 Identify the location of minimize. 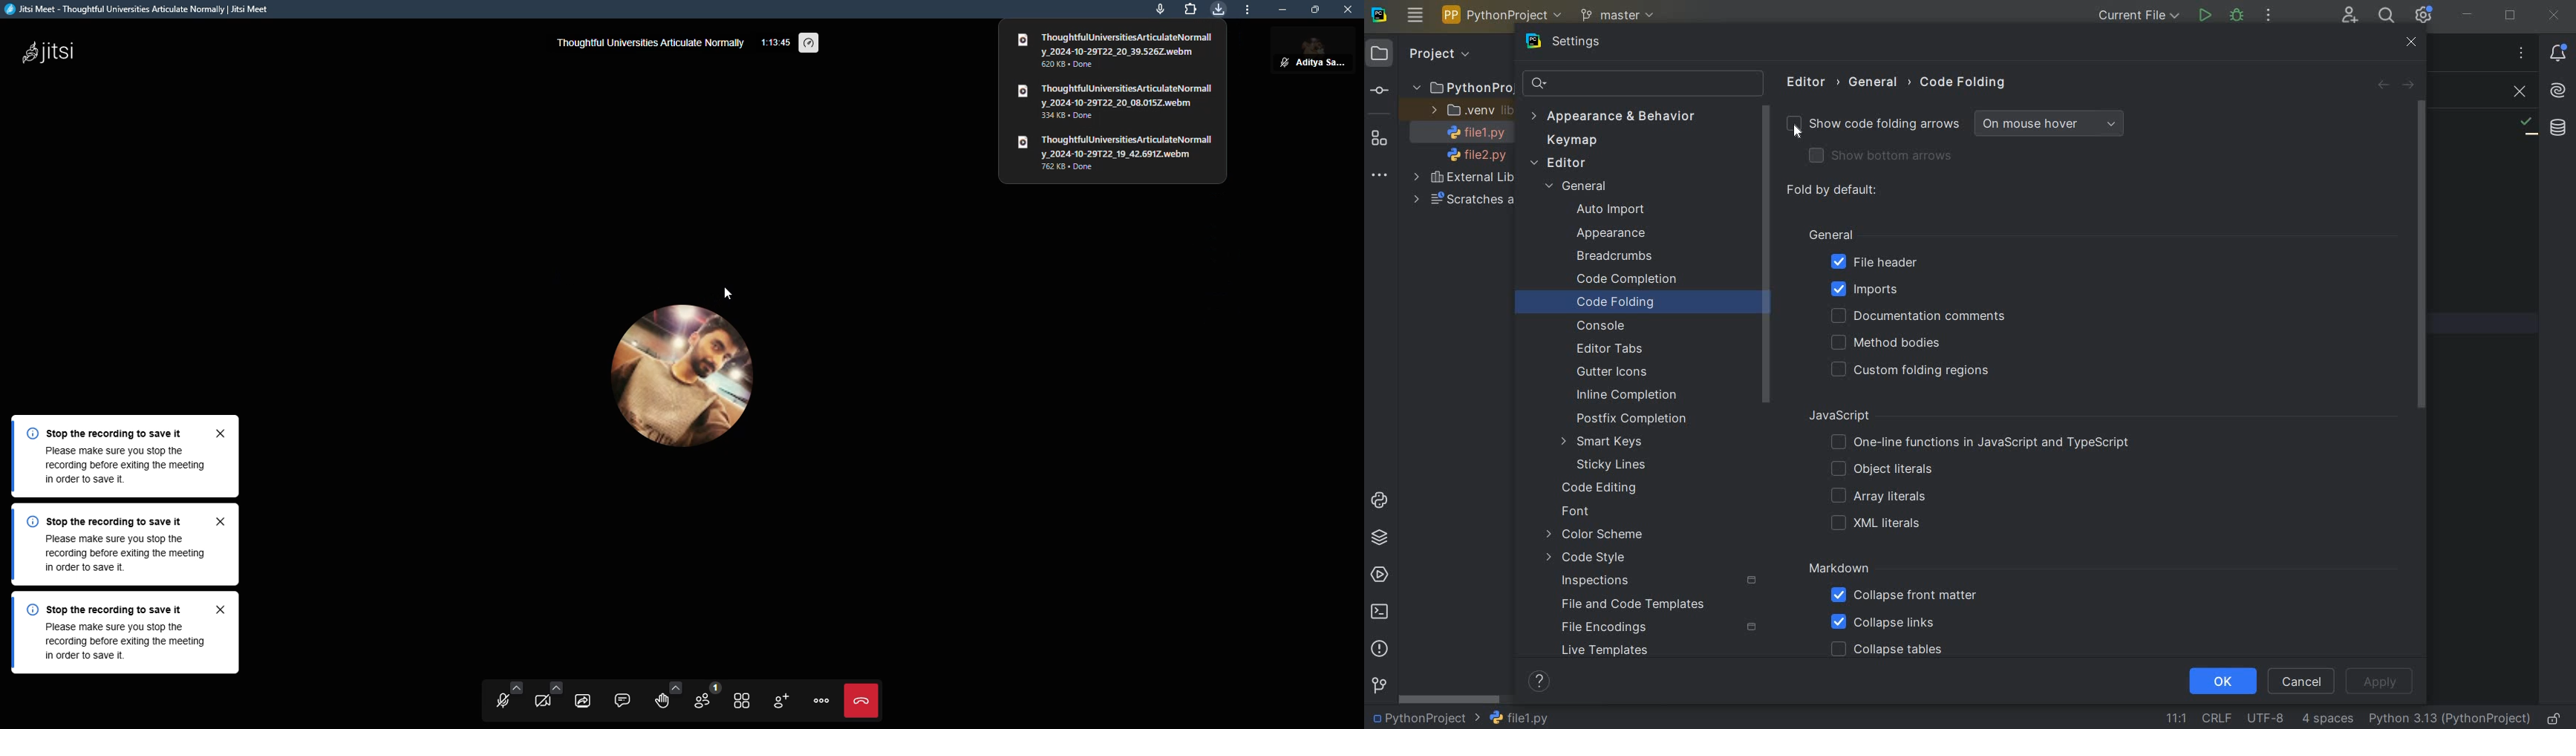
(1280, 9).